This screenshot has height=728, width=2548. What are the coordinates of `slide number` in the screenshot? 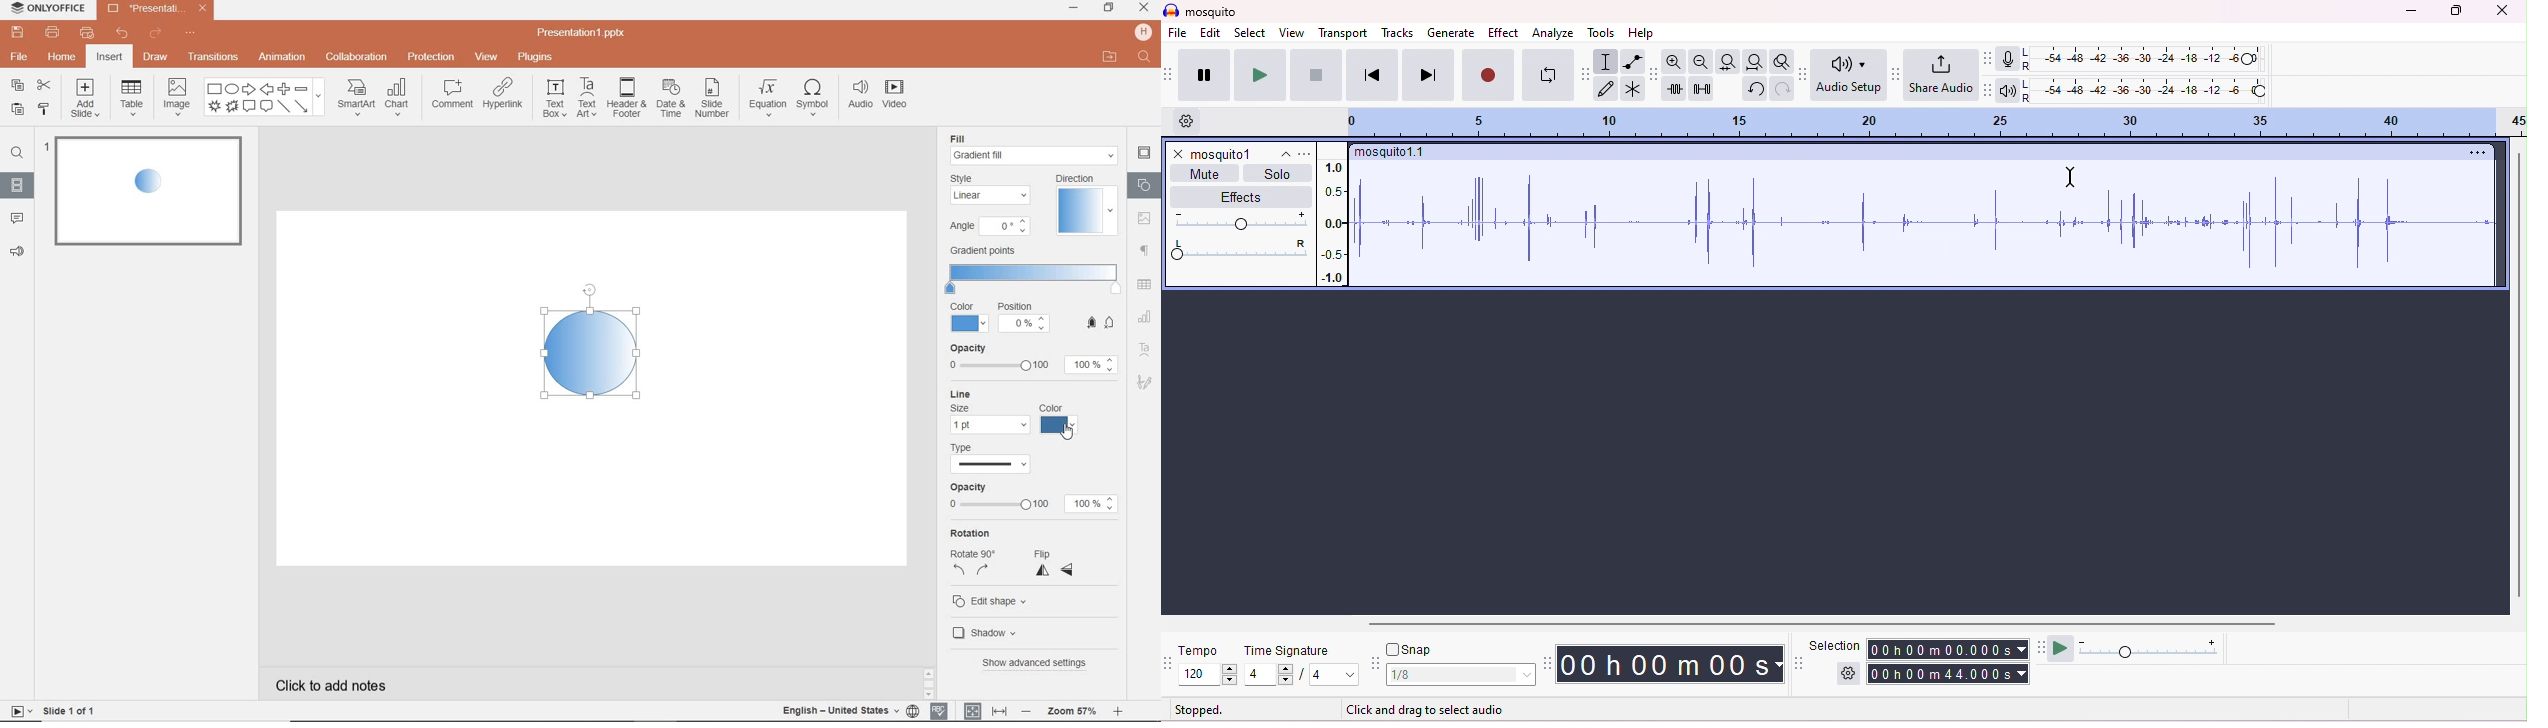 It's located at (713, 99).